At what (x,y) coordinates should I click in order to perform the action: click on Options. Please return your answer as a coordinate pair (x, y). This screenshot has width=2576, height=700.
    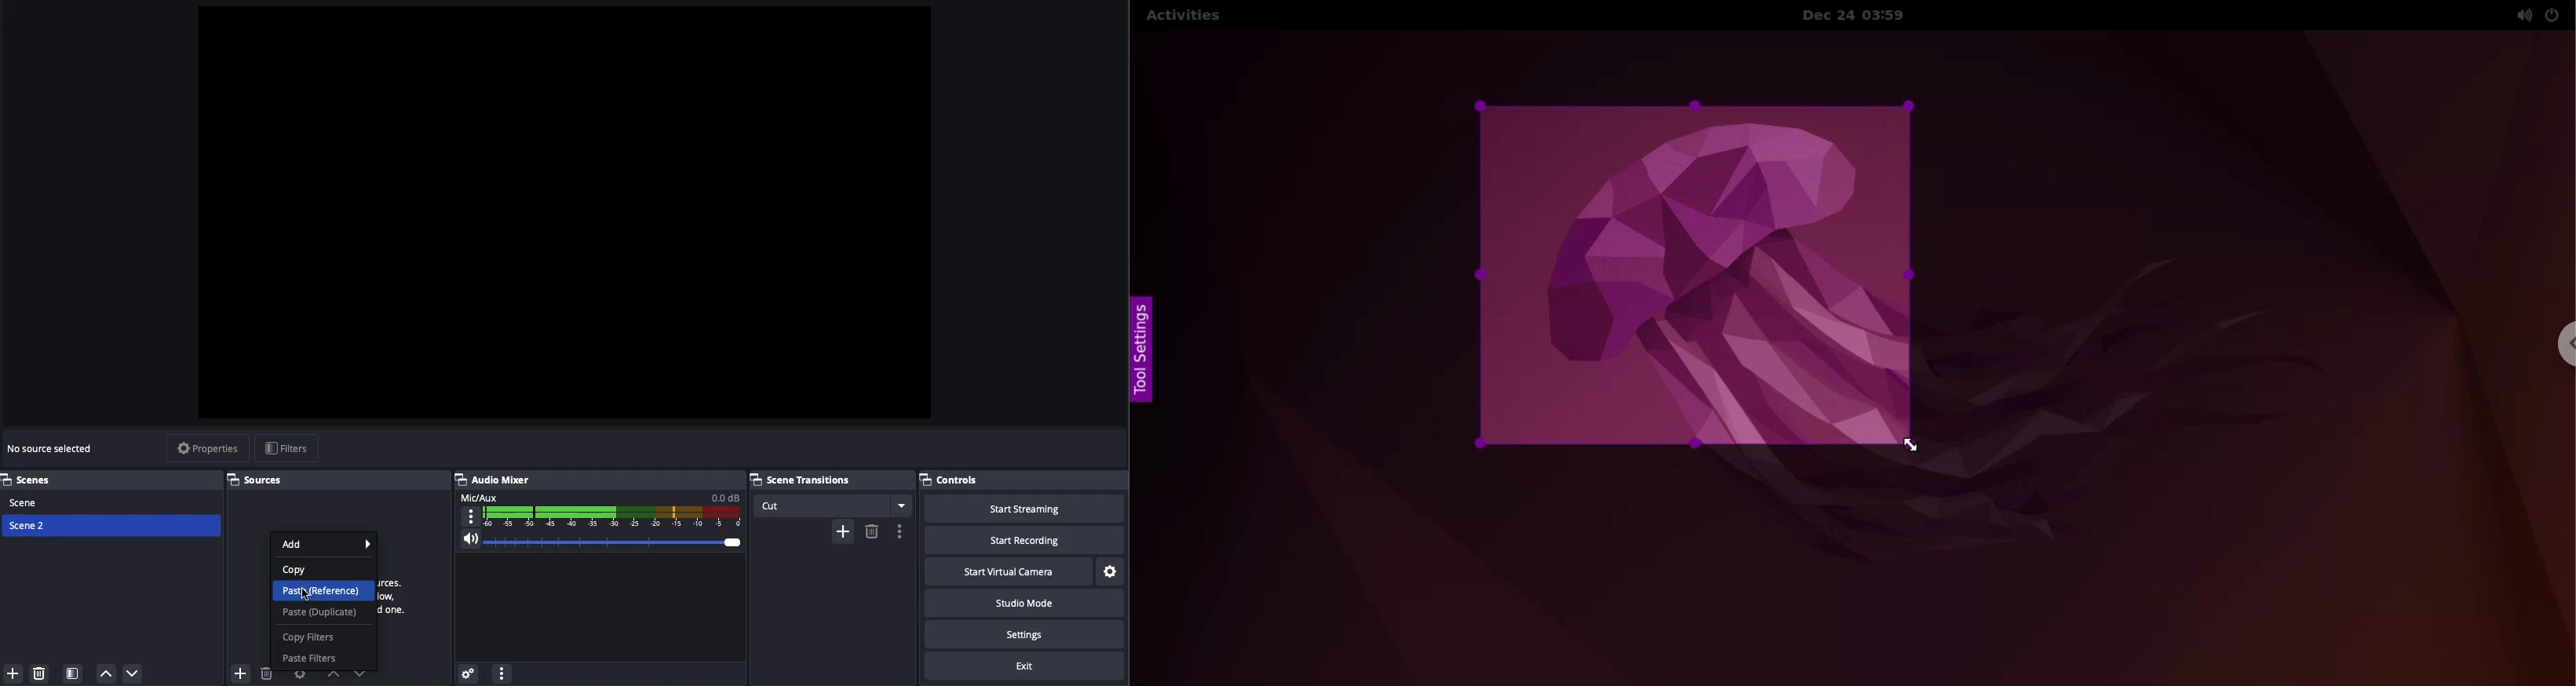
    Looking at the image, I should click on (503, 673).